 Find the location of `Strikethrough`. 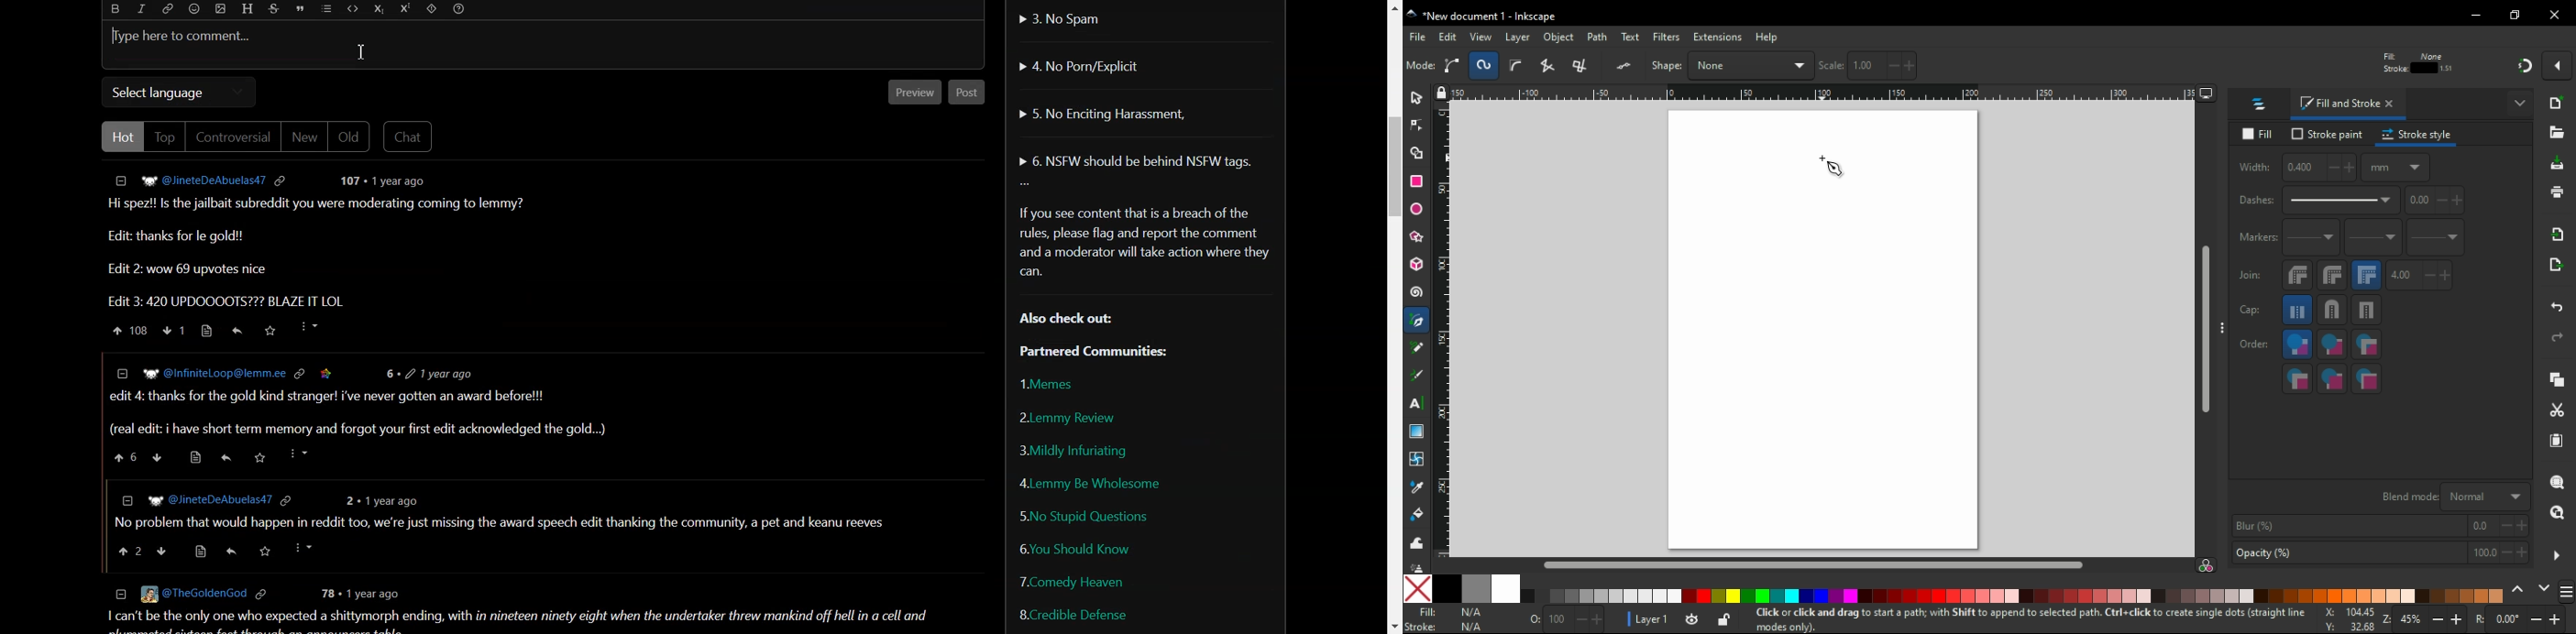

Strikethrough is located at coordinates (275, 9).